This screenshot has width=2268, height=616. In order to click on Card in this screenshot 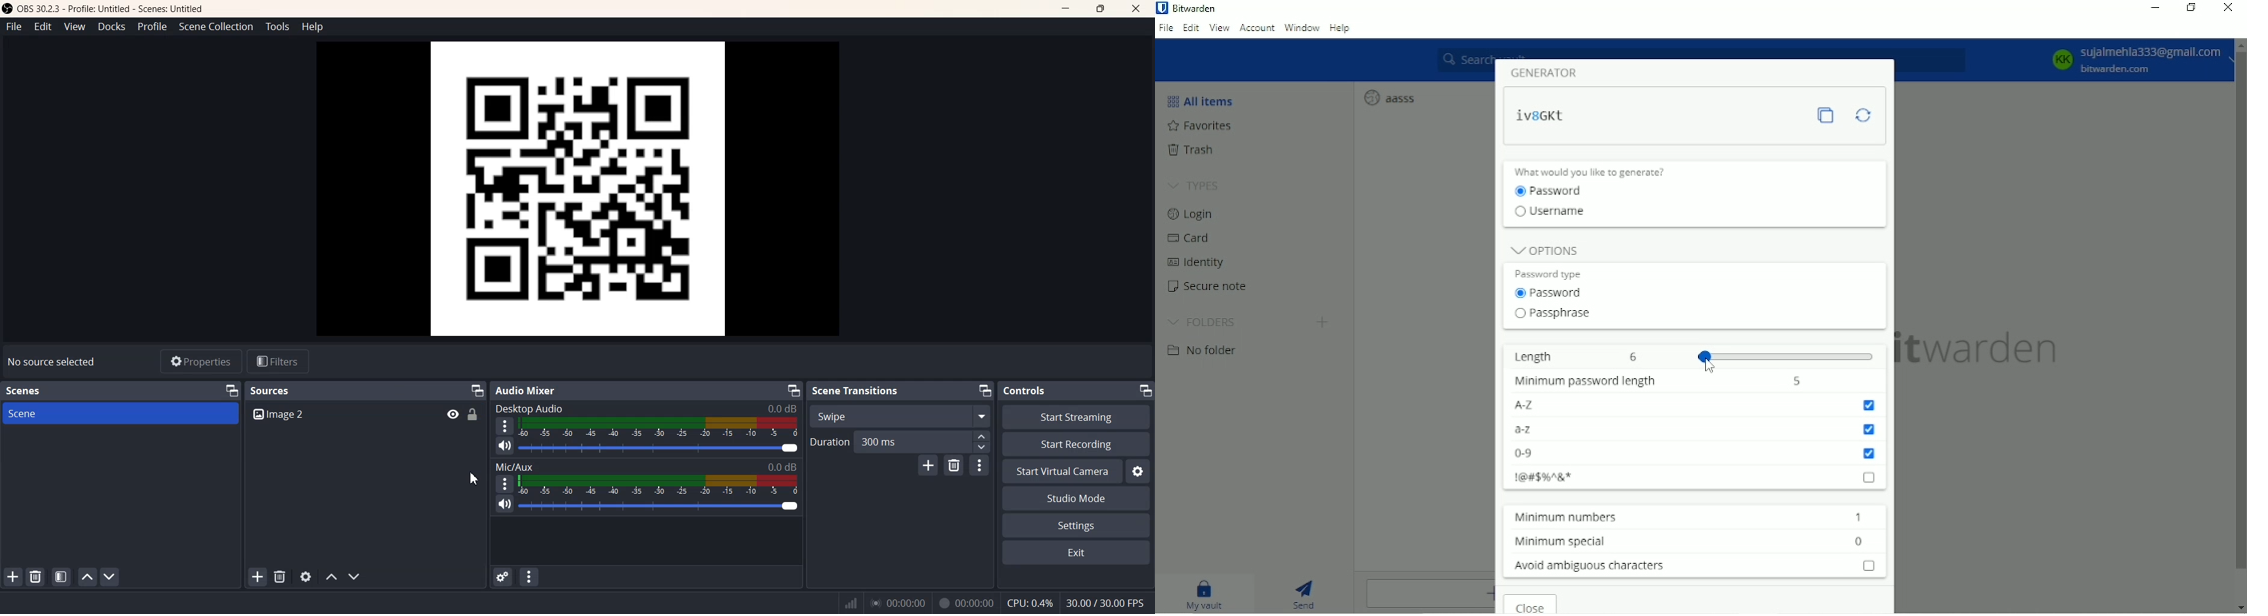, I will do `click(1190, 238)`.